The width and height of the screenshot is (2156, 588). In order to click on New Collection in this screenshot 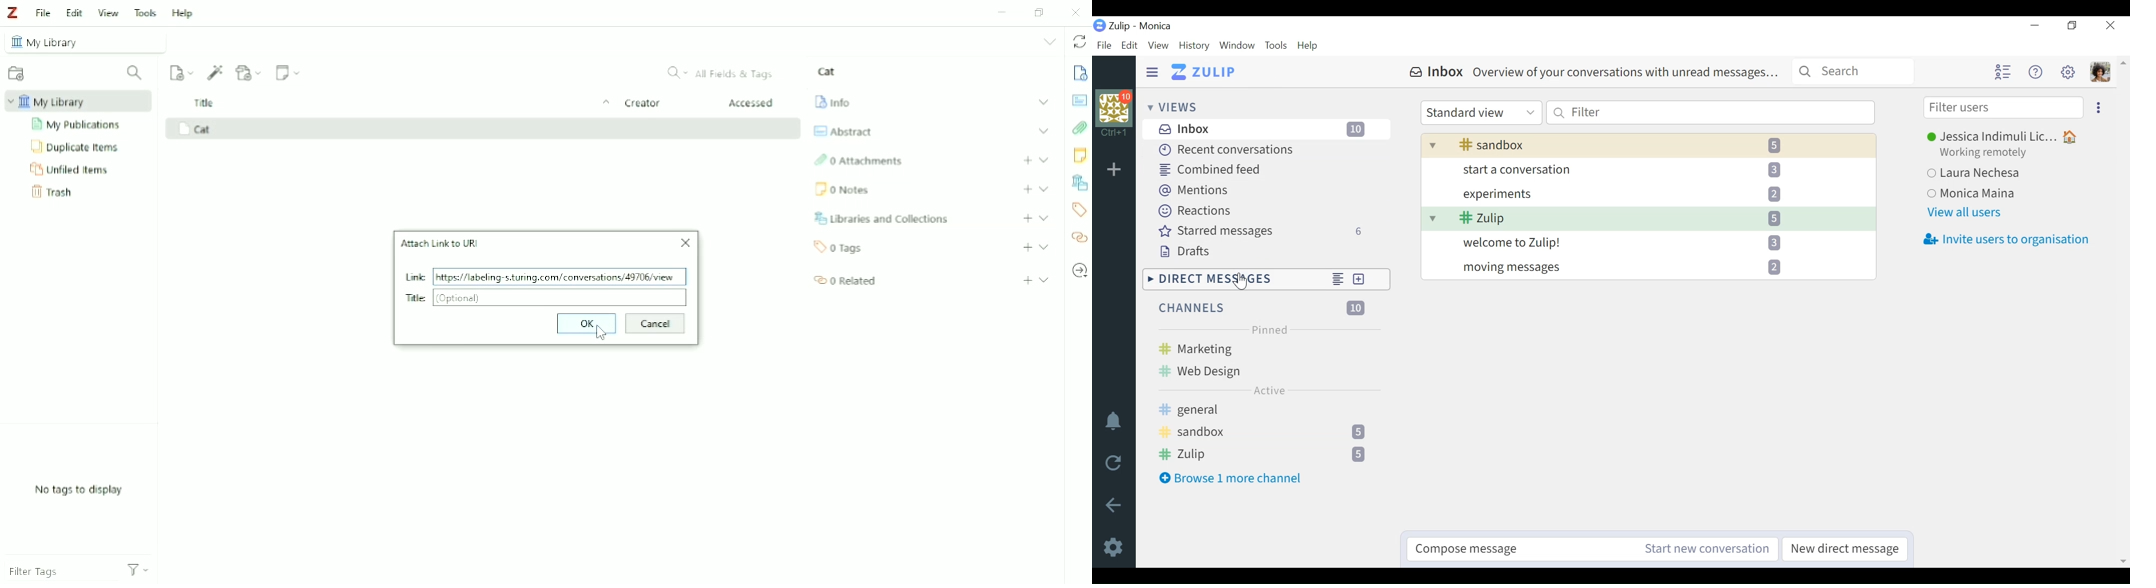, I will do `click(17, 75)`.